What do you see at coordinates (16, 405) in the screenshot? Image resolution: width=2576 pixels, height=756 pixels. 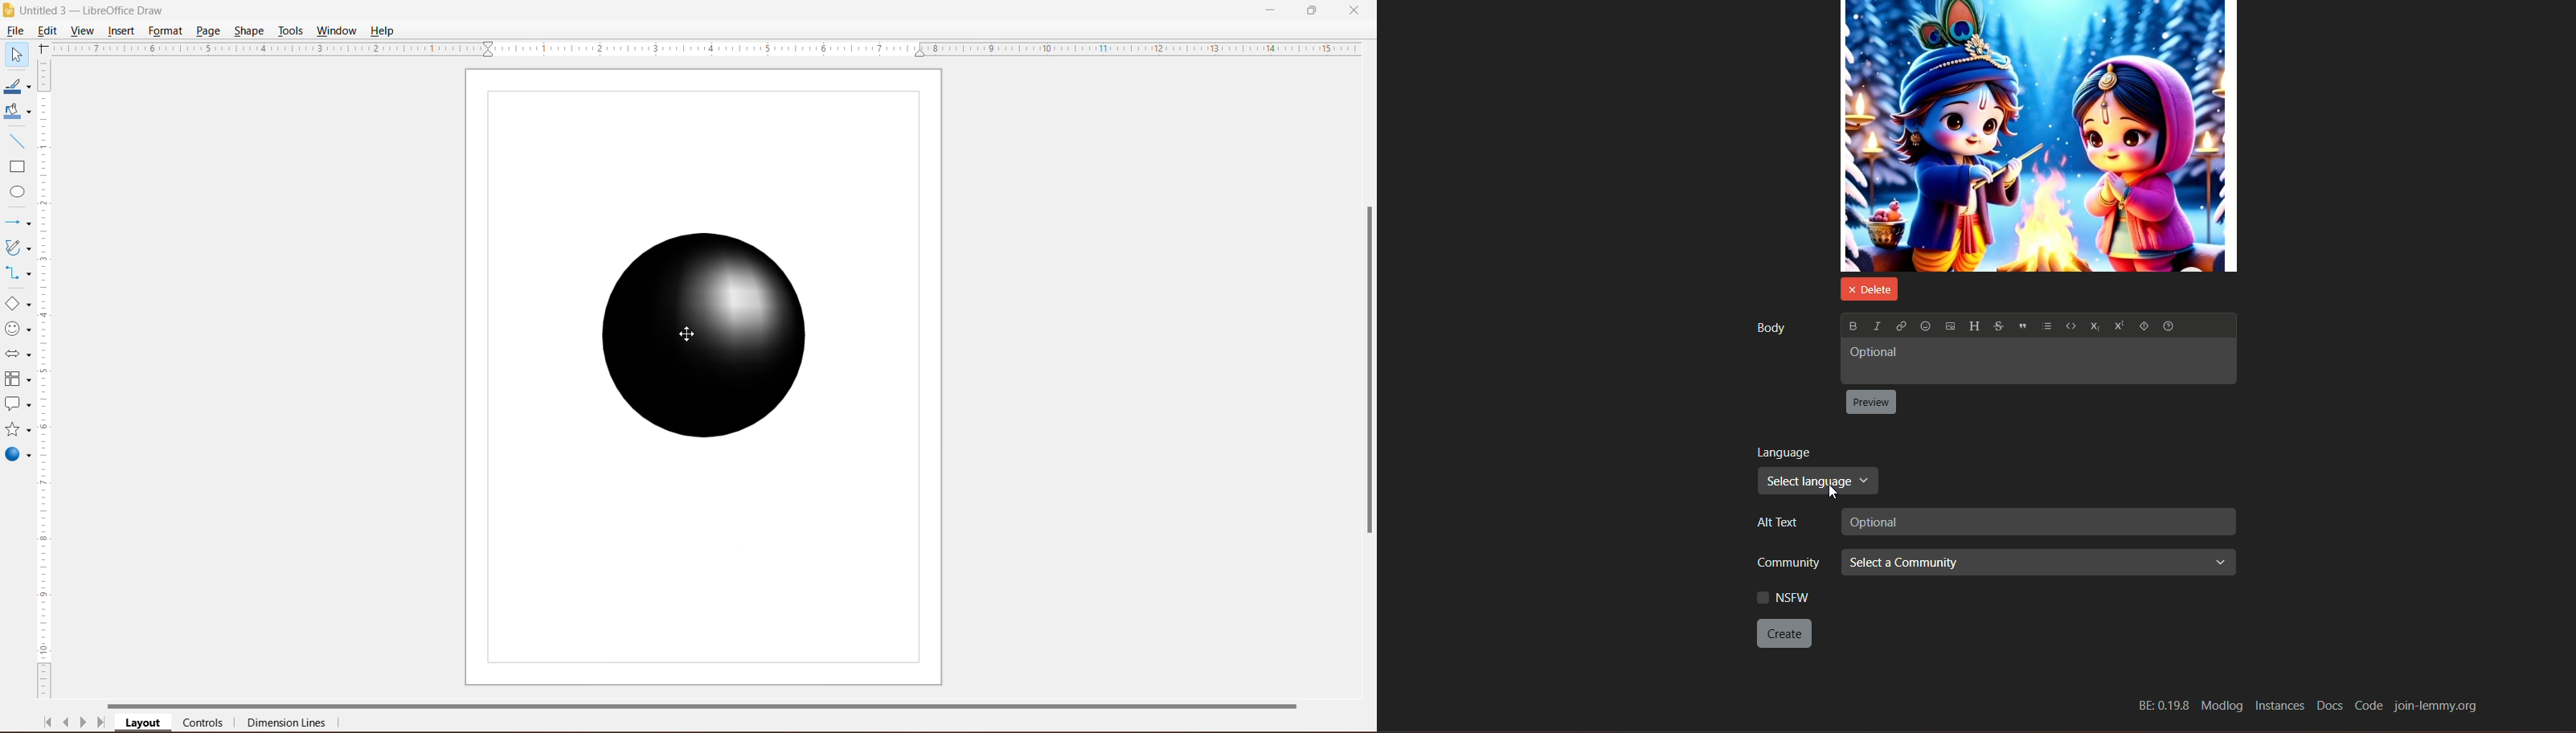 I see `Callout Shapes` at bounding box center [16, 405].